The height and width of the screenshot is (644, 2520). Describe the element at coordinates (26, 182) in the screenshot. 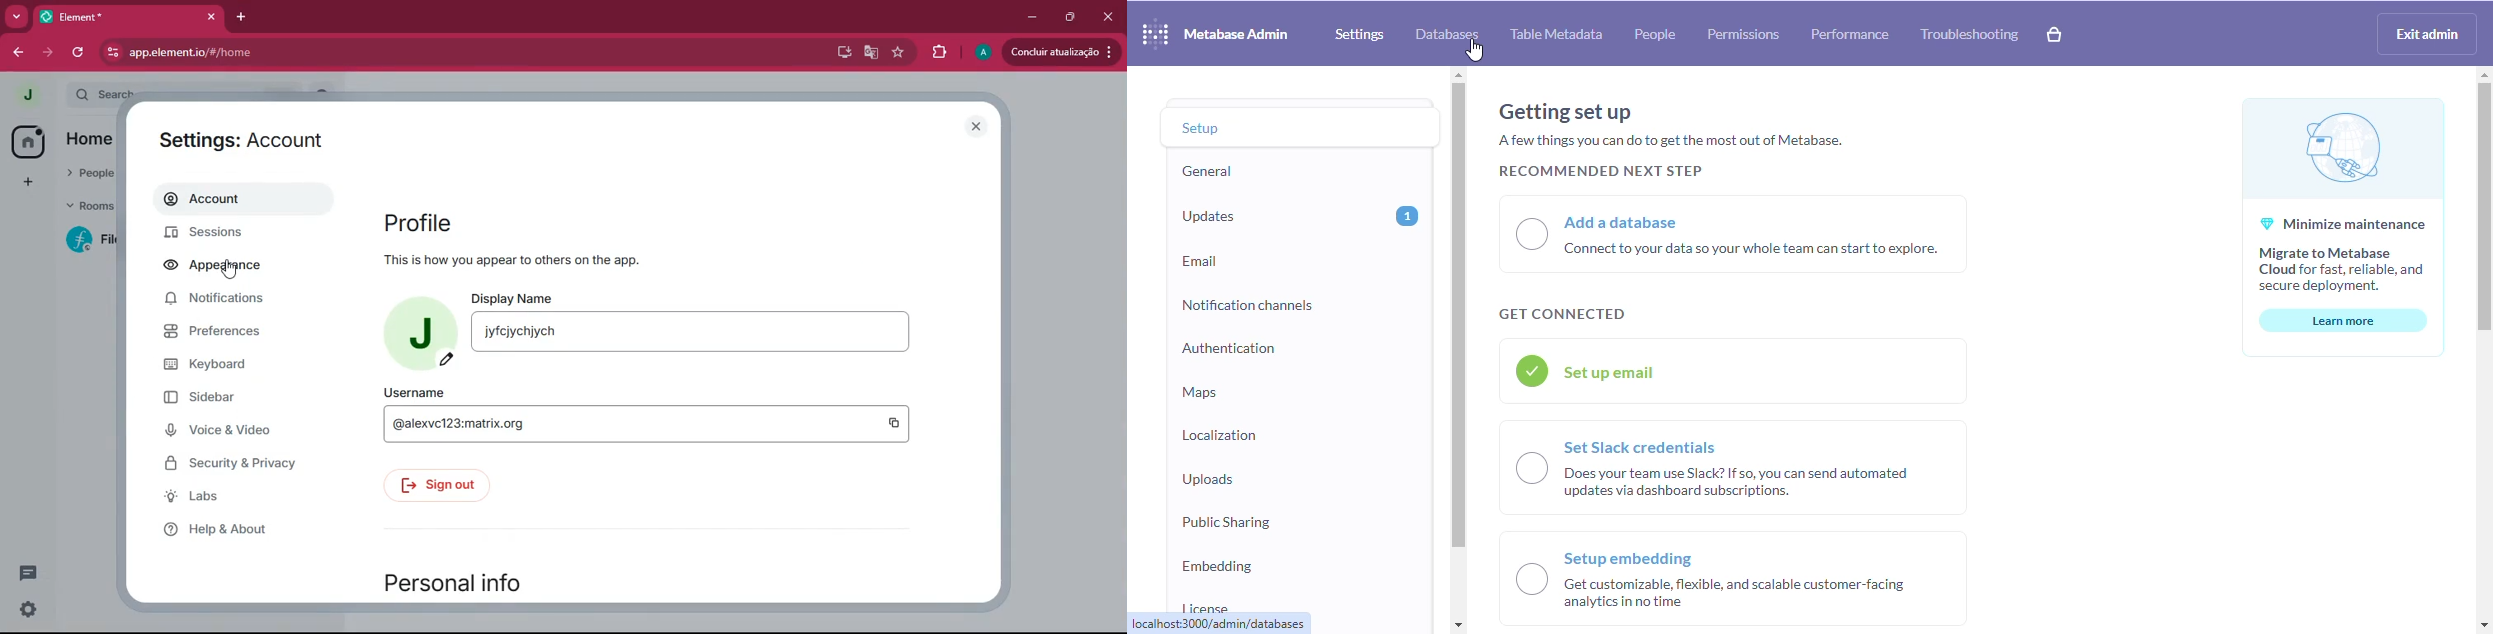

I see `more` at that location.